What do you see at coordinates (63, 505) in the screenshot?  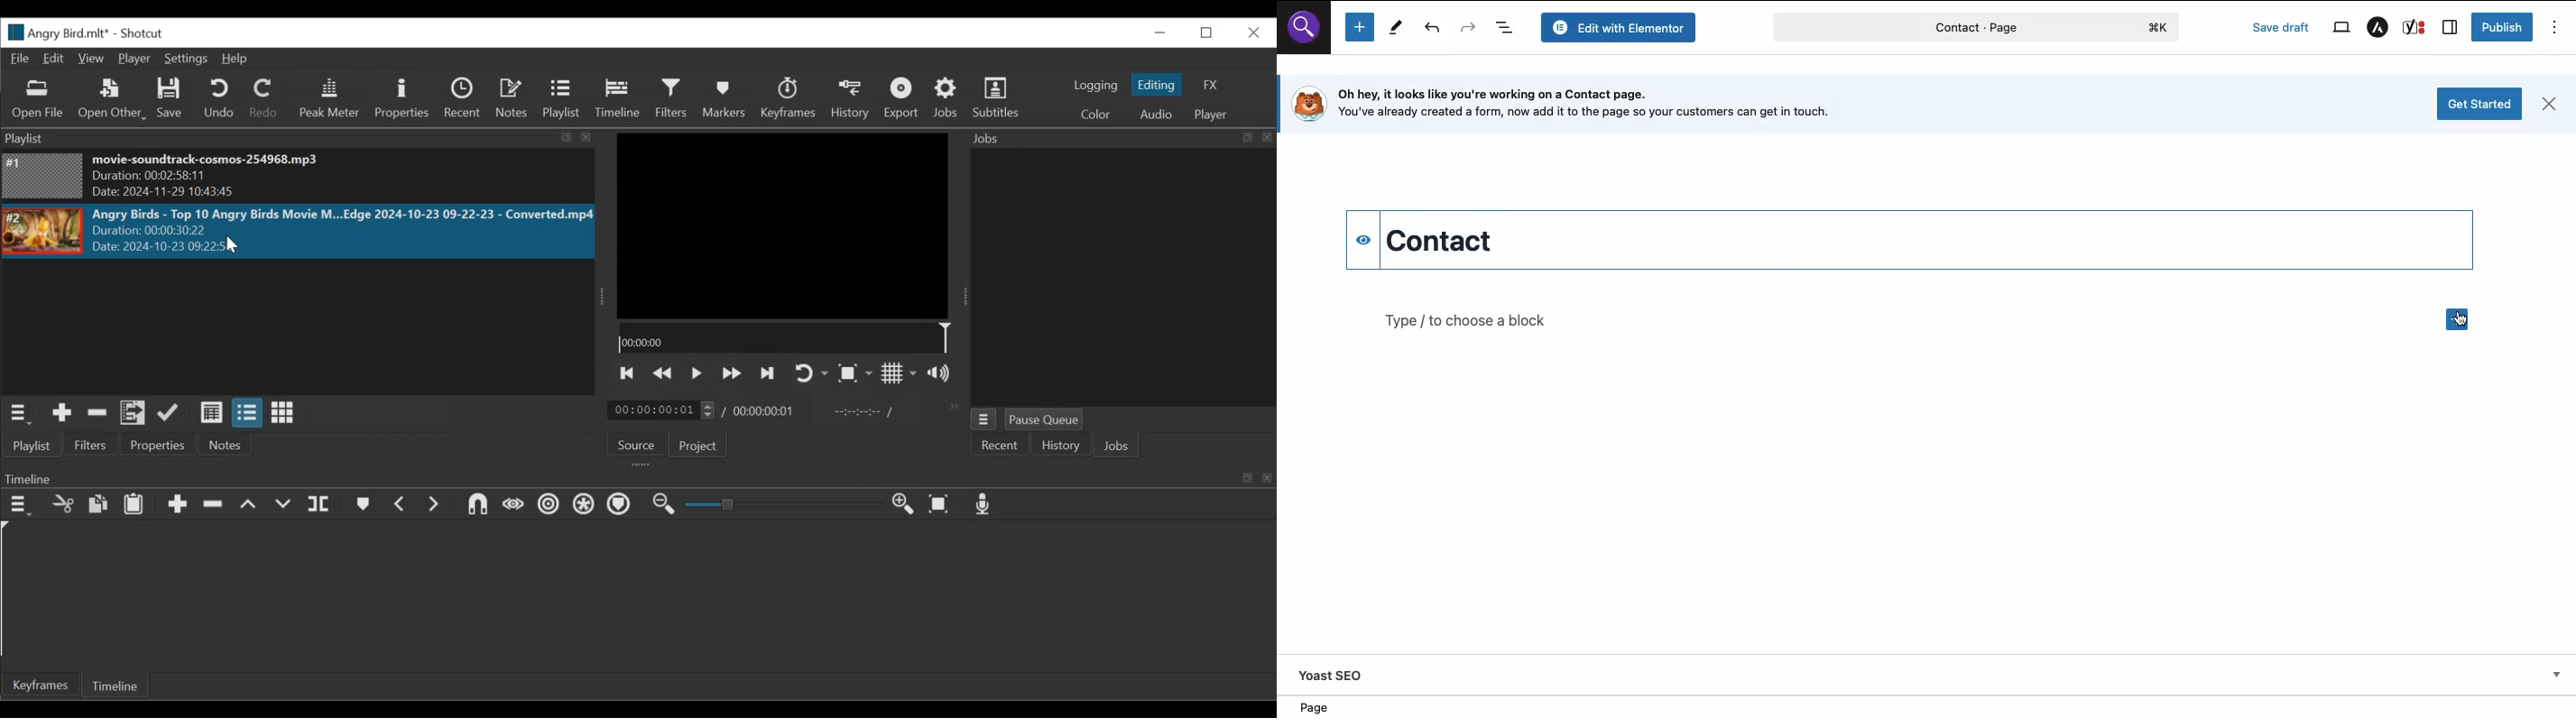 I see `Cut` at bounding box center [63, 505].